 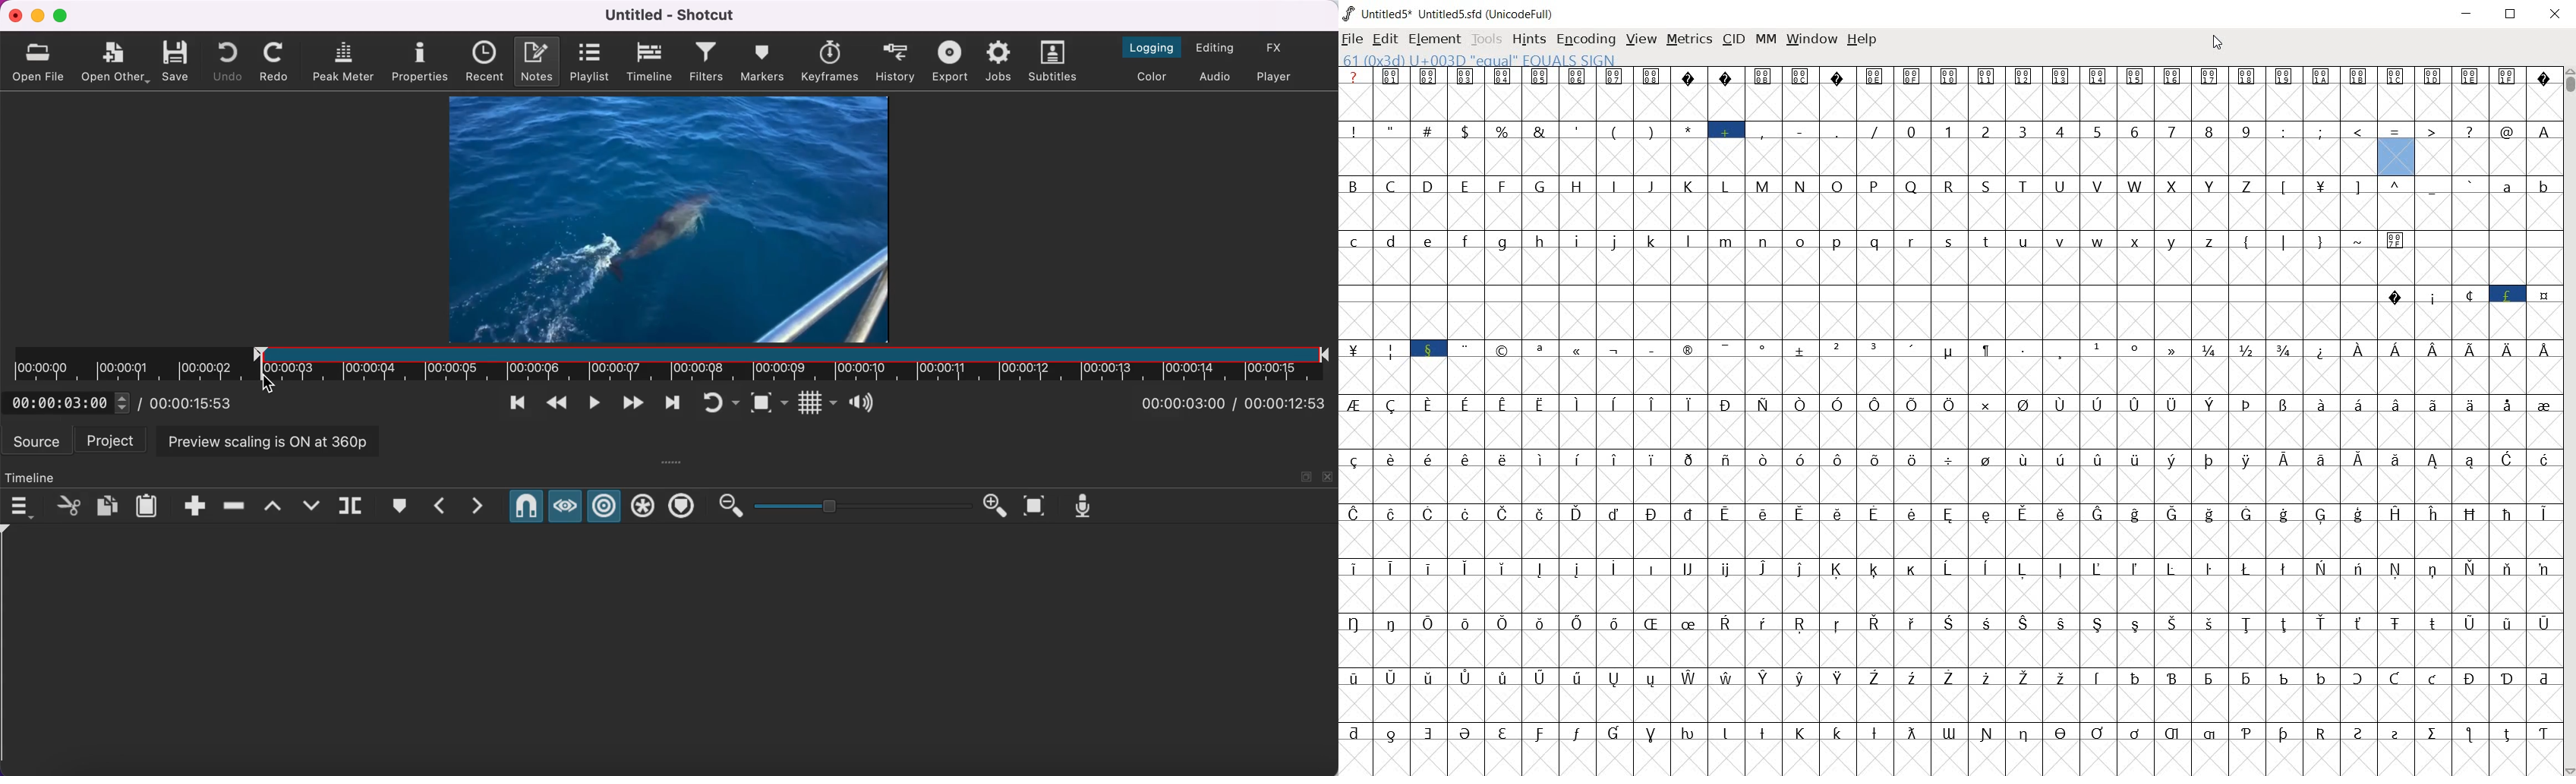 What do you see at coordinates (36, 441) in the screenshot?
I see `source` at bounding box center [36, 441].